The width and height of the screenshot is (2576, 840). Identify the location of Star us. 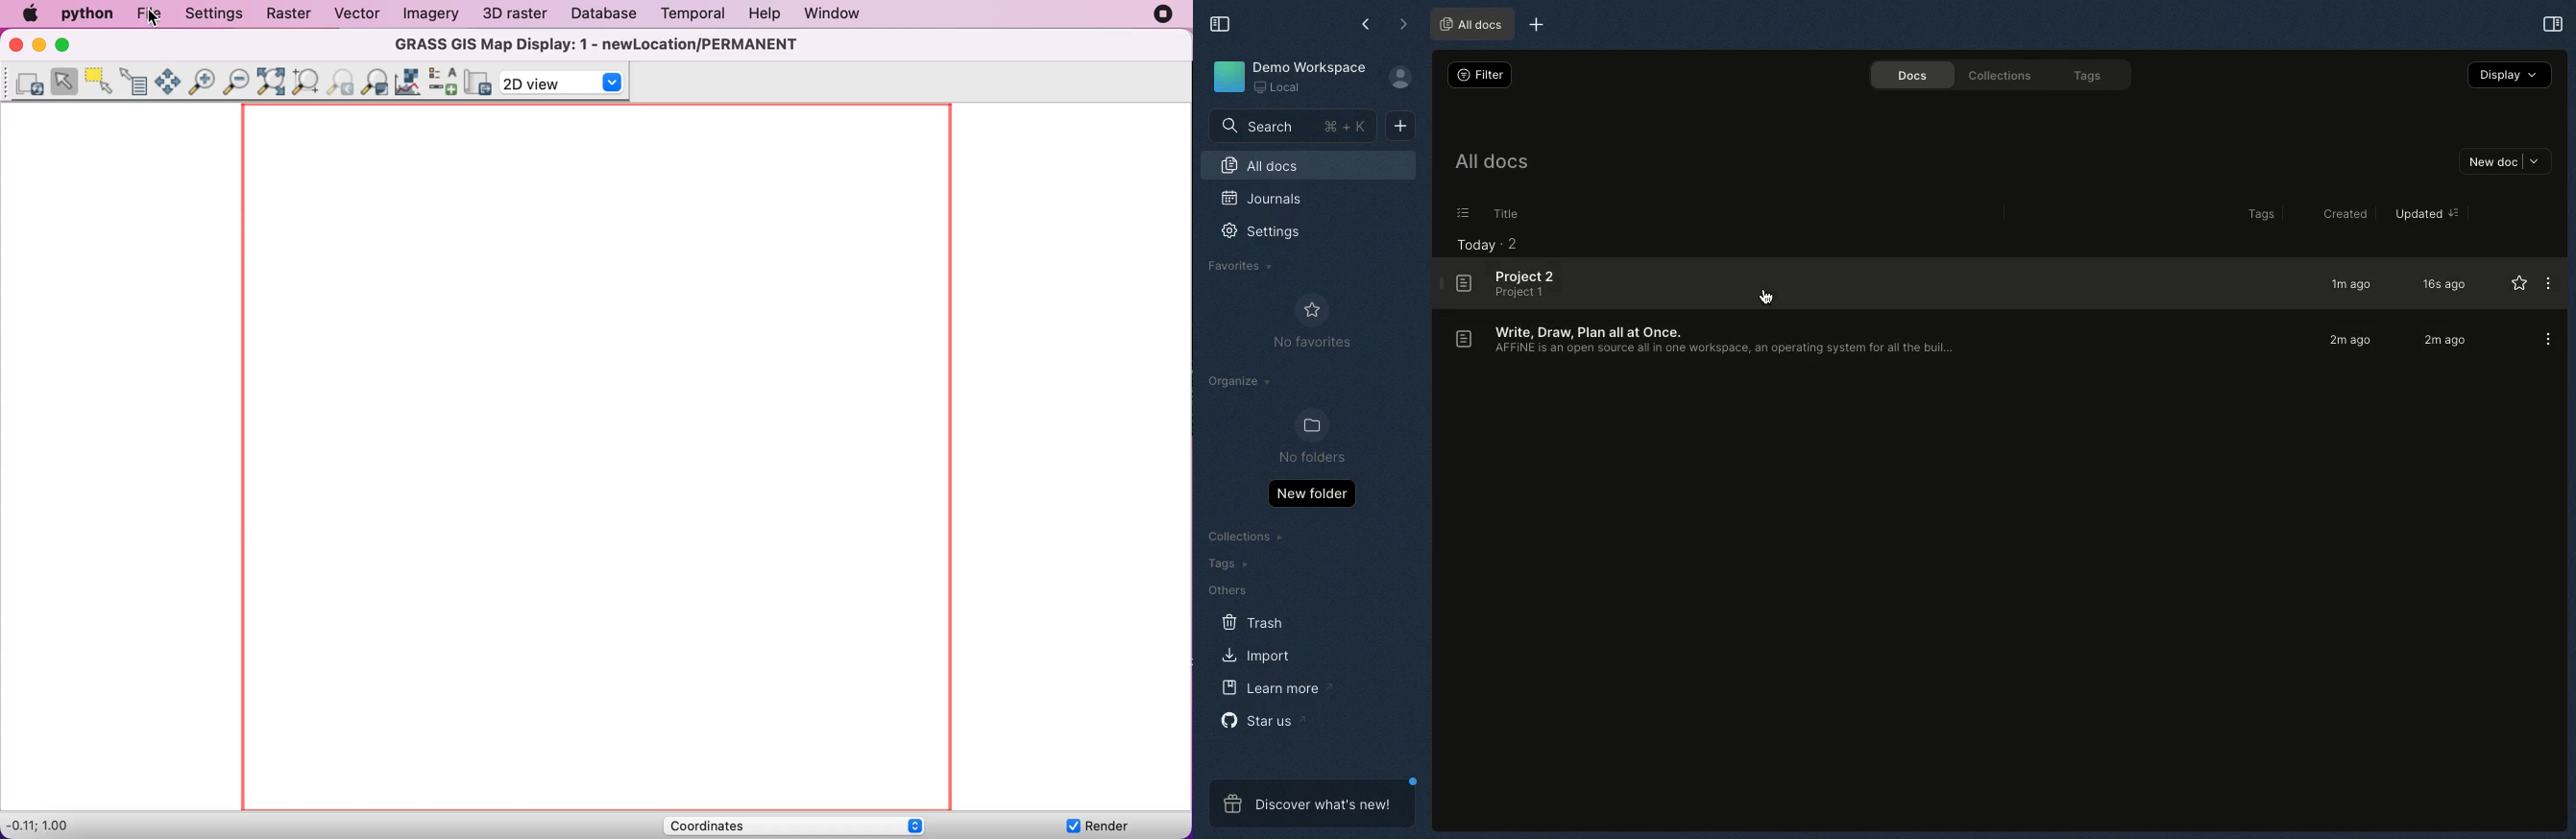
(1260, 719).